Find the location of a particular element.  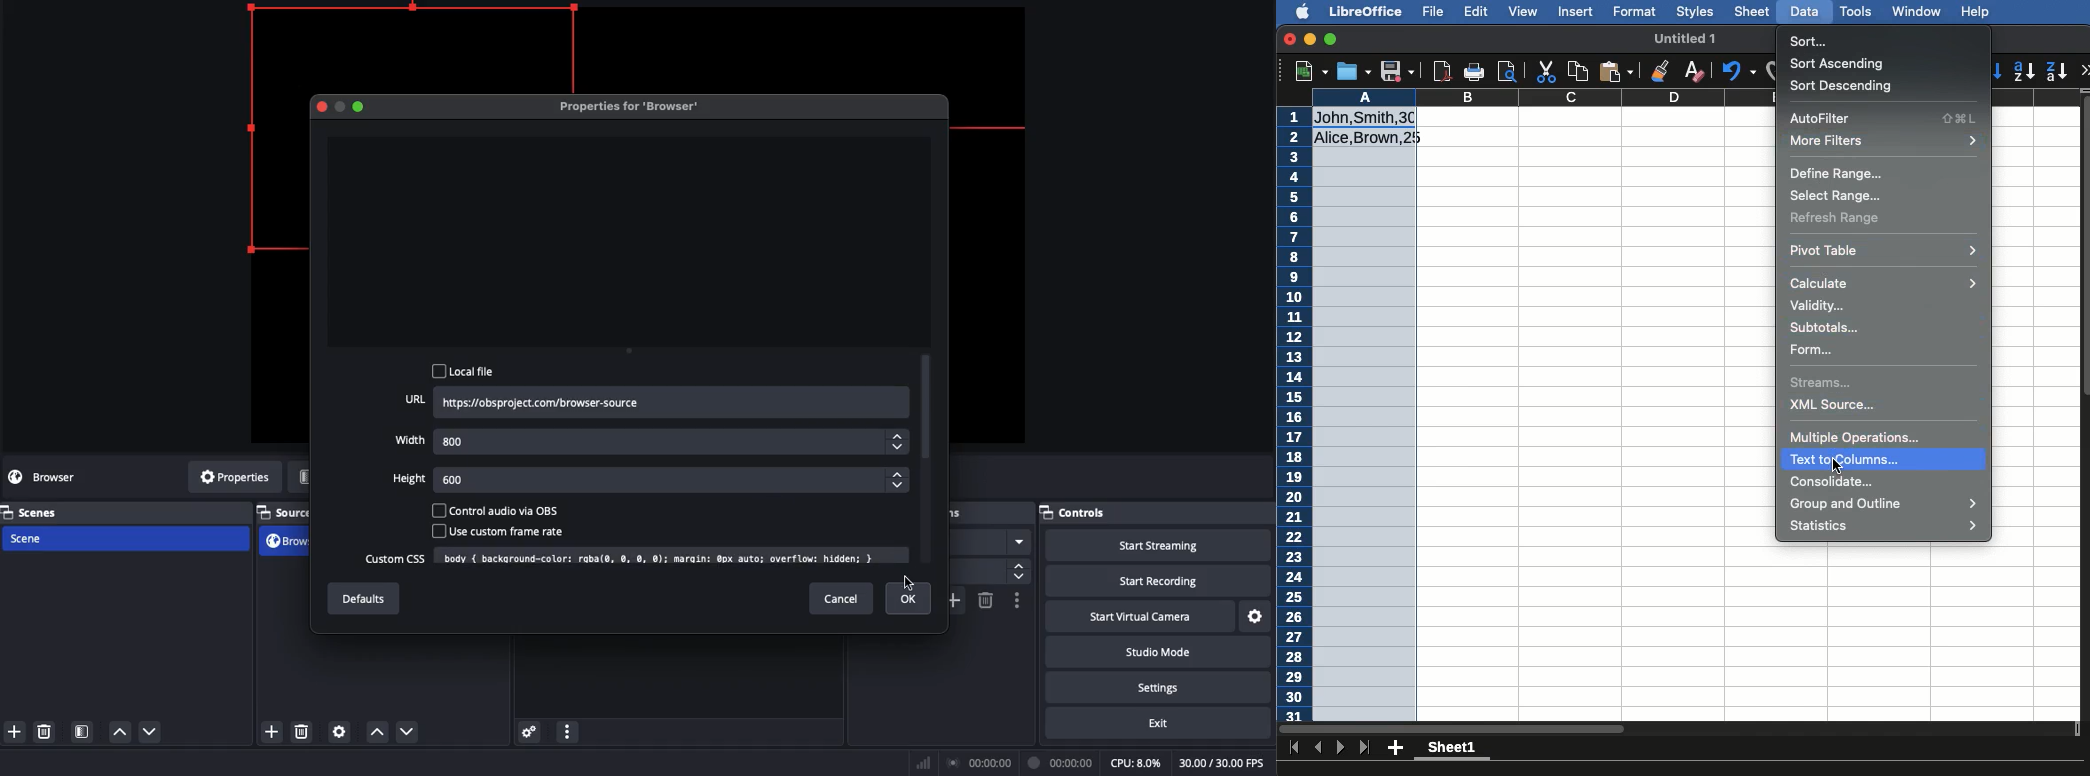

Tools is located at coordinates (1857, 12).